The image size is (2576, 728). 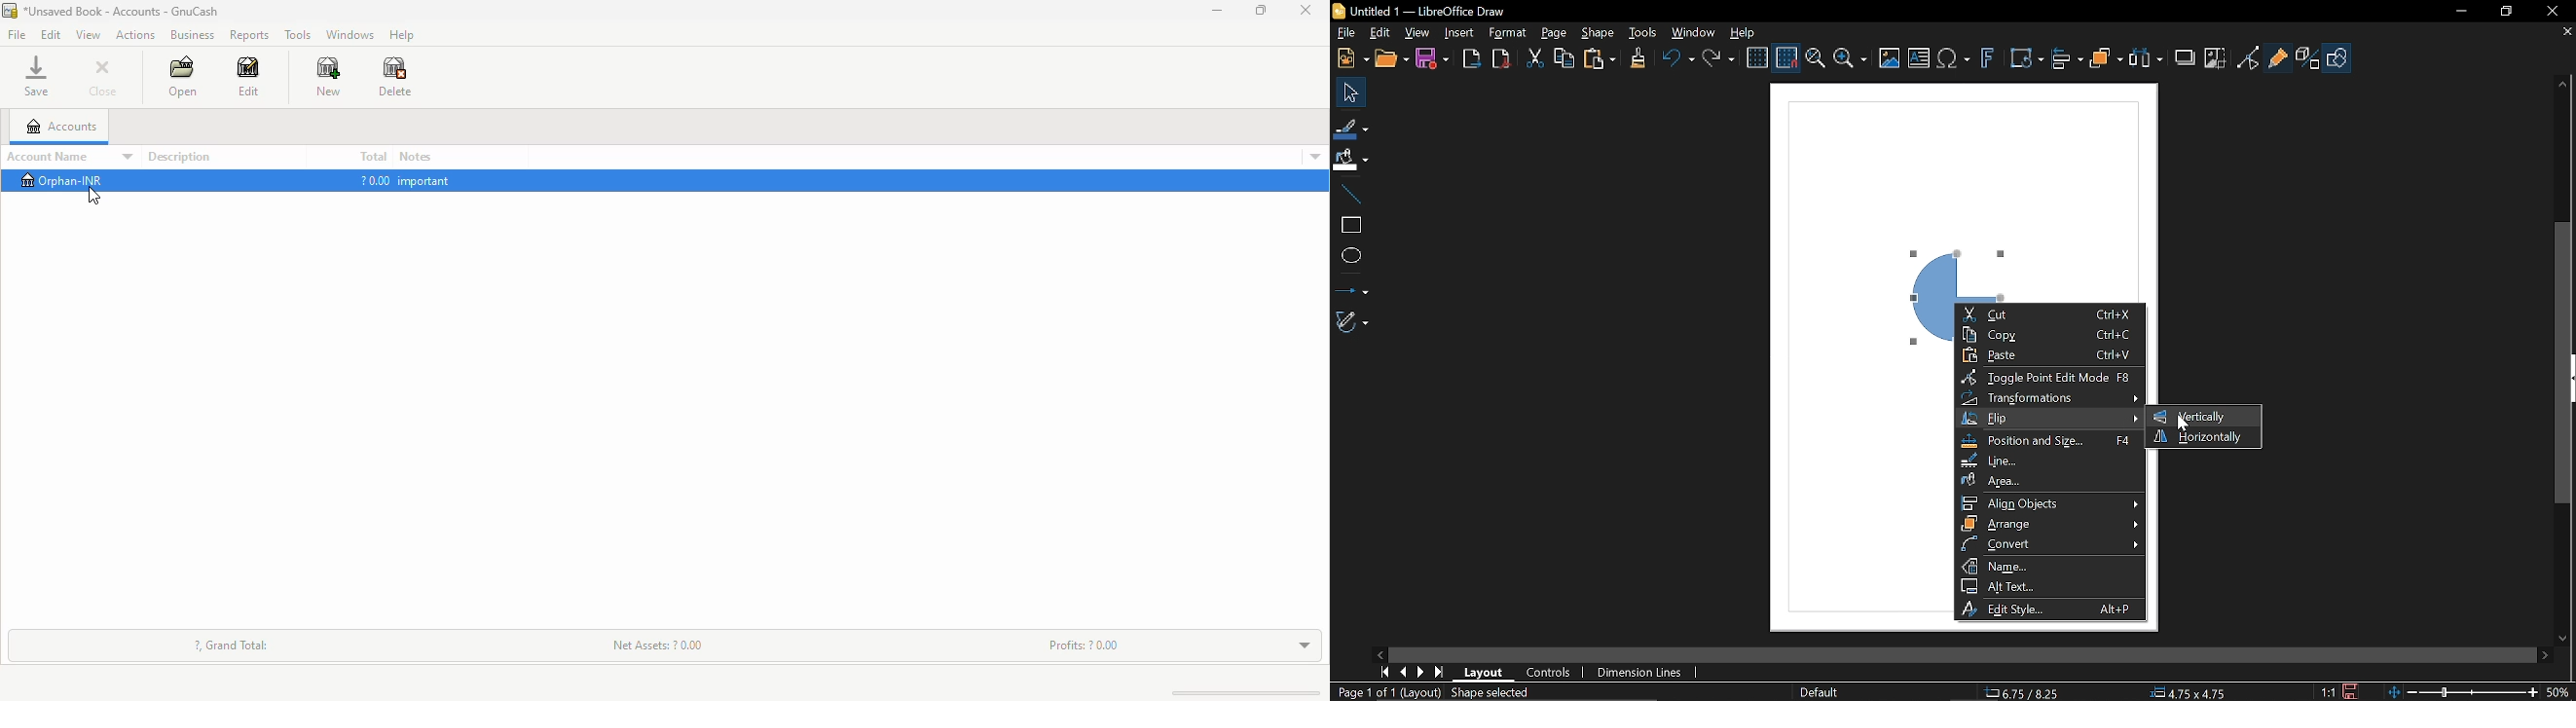 I want to click on Insert image, so click(x=1891, y=57).